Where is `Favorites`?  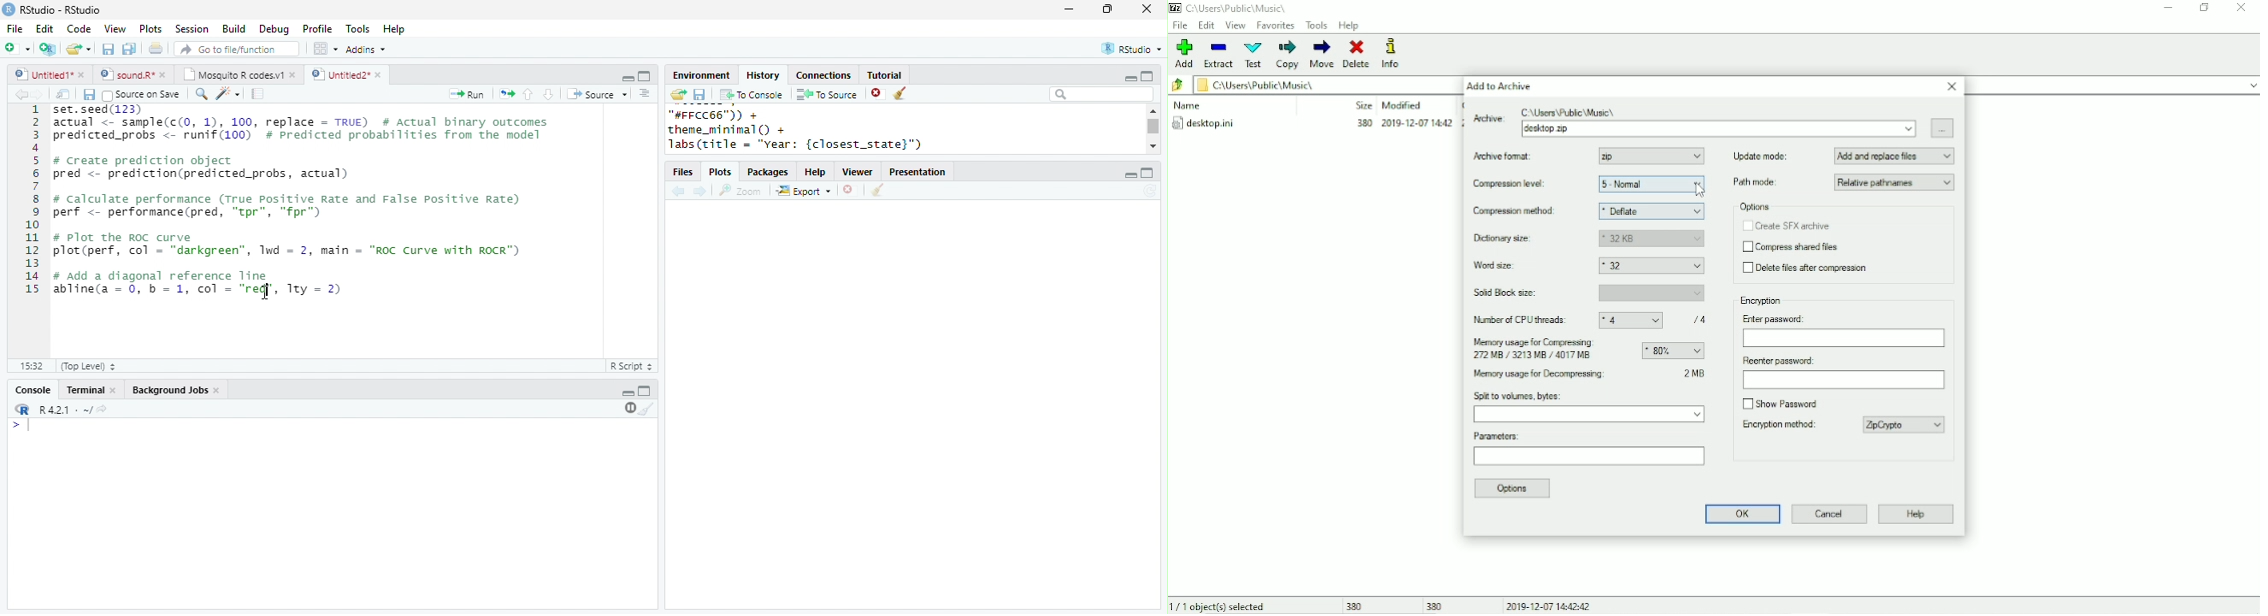
Favorites is located at coordinates (1275, 26).